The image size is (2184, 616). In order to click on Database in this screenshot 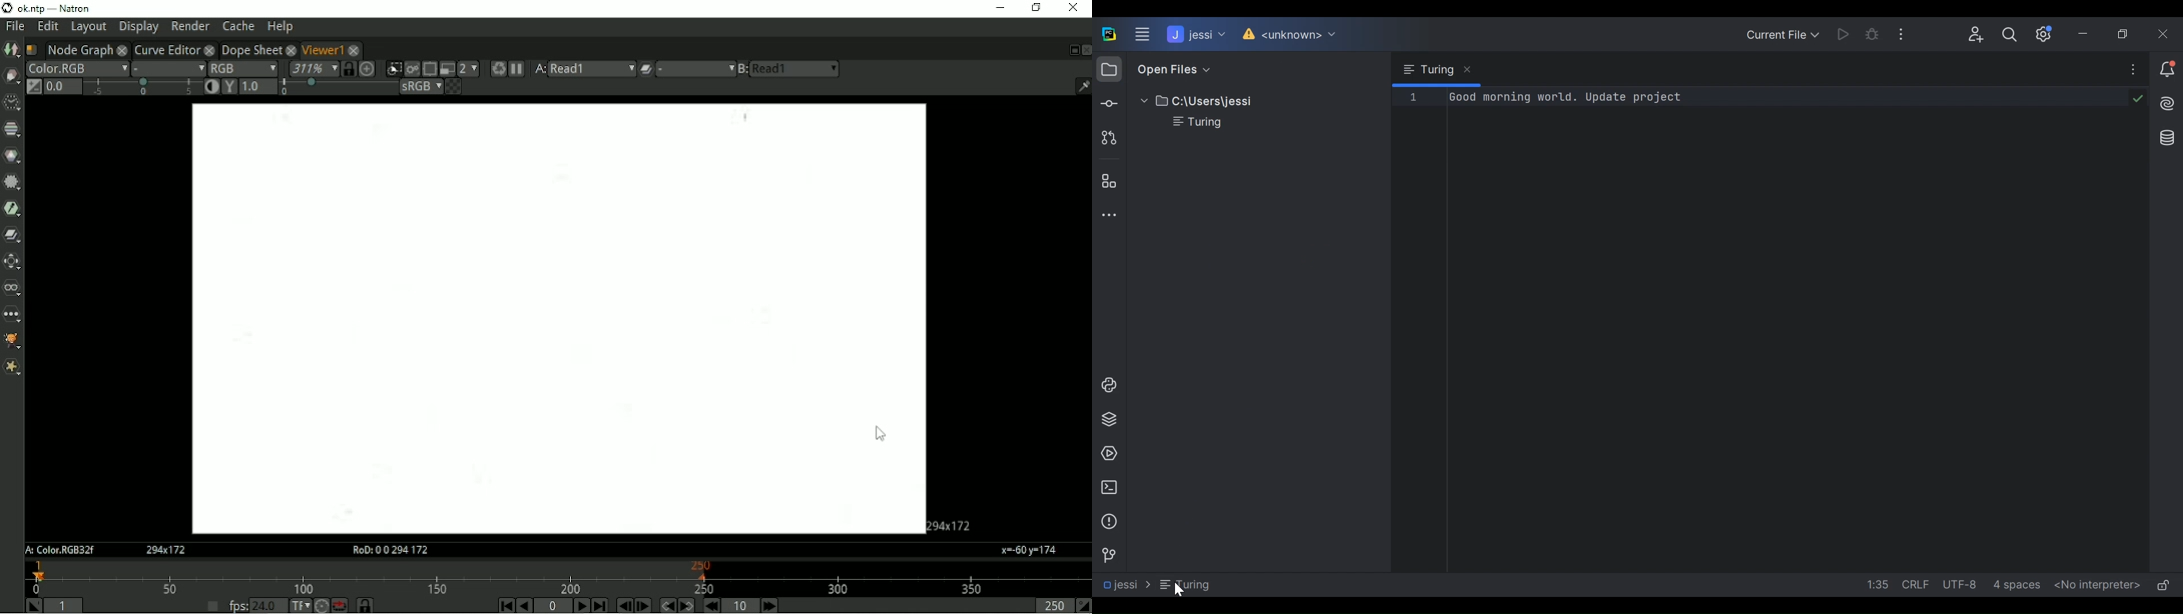, I will do `click(2168, 138)`.